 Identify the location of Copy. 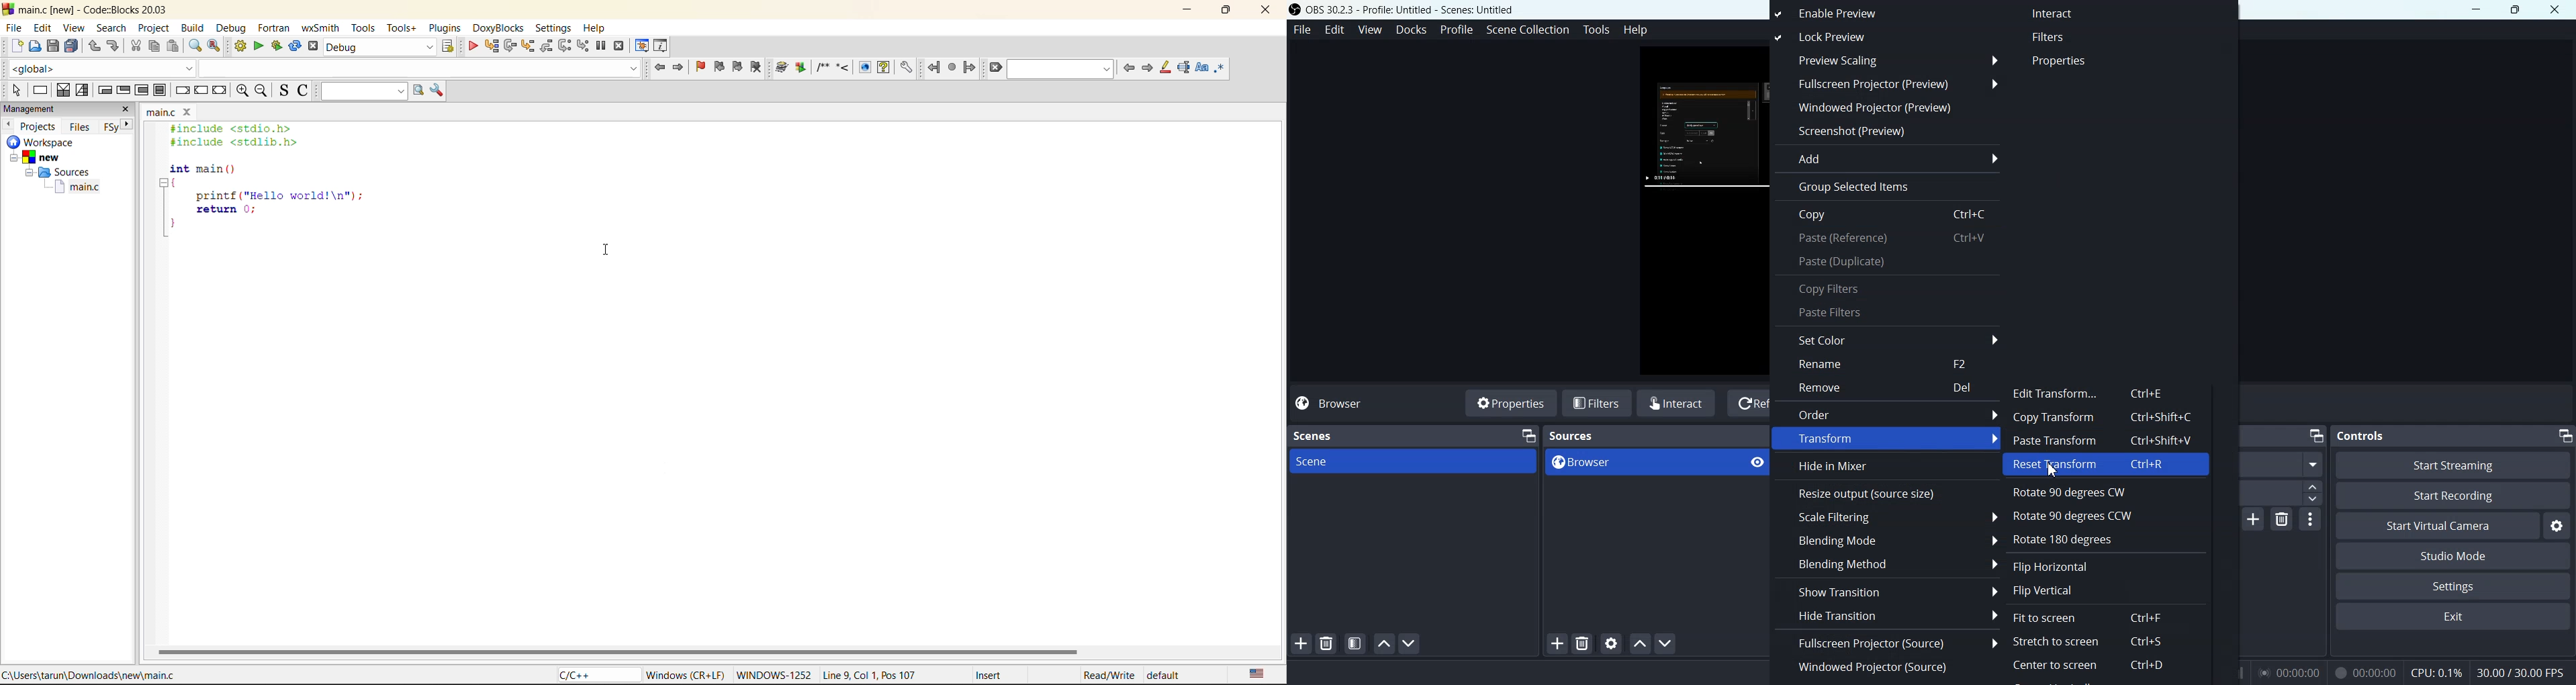
(1888, 215).